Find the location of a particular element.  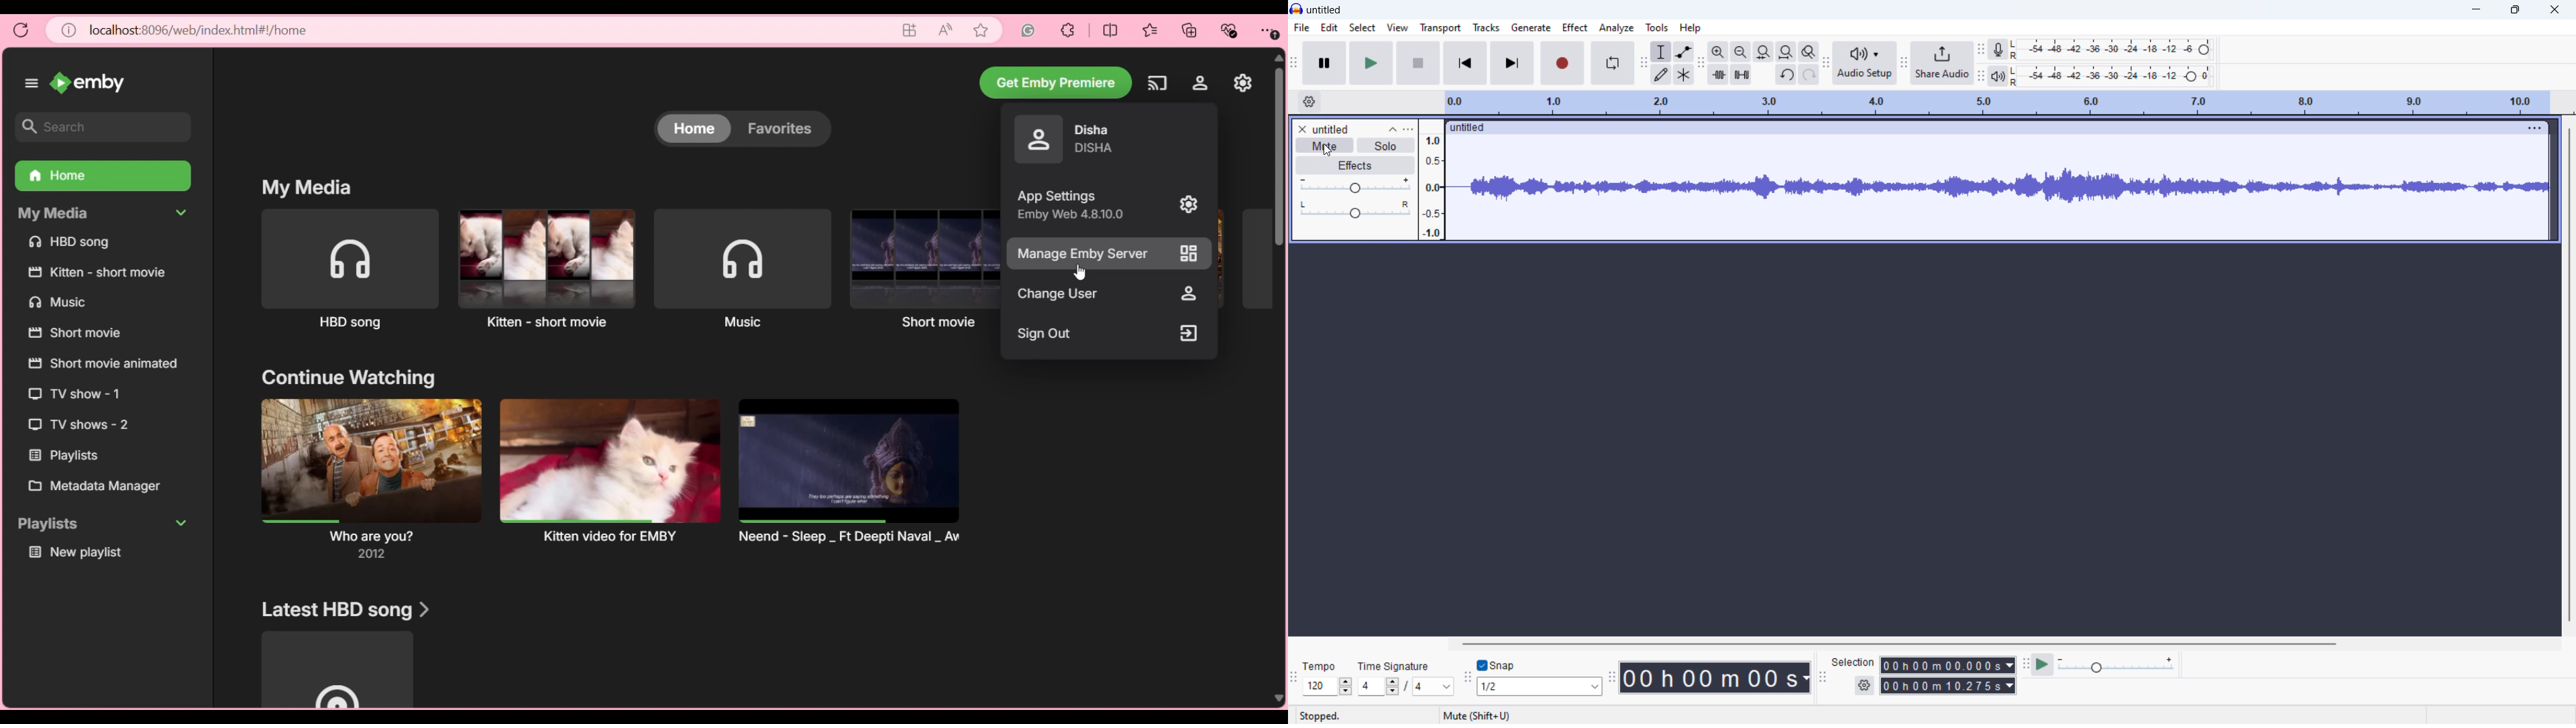

Browser essentials is located at coordinates (1229, 31).